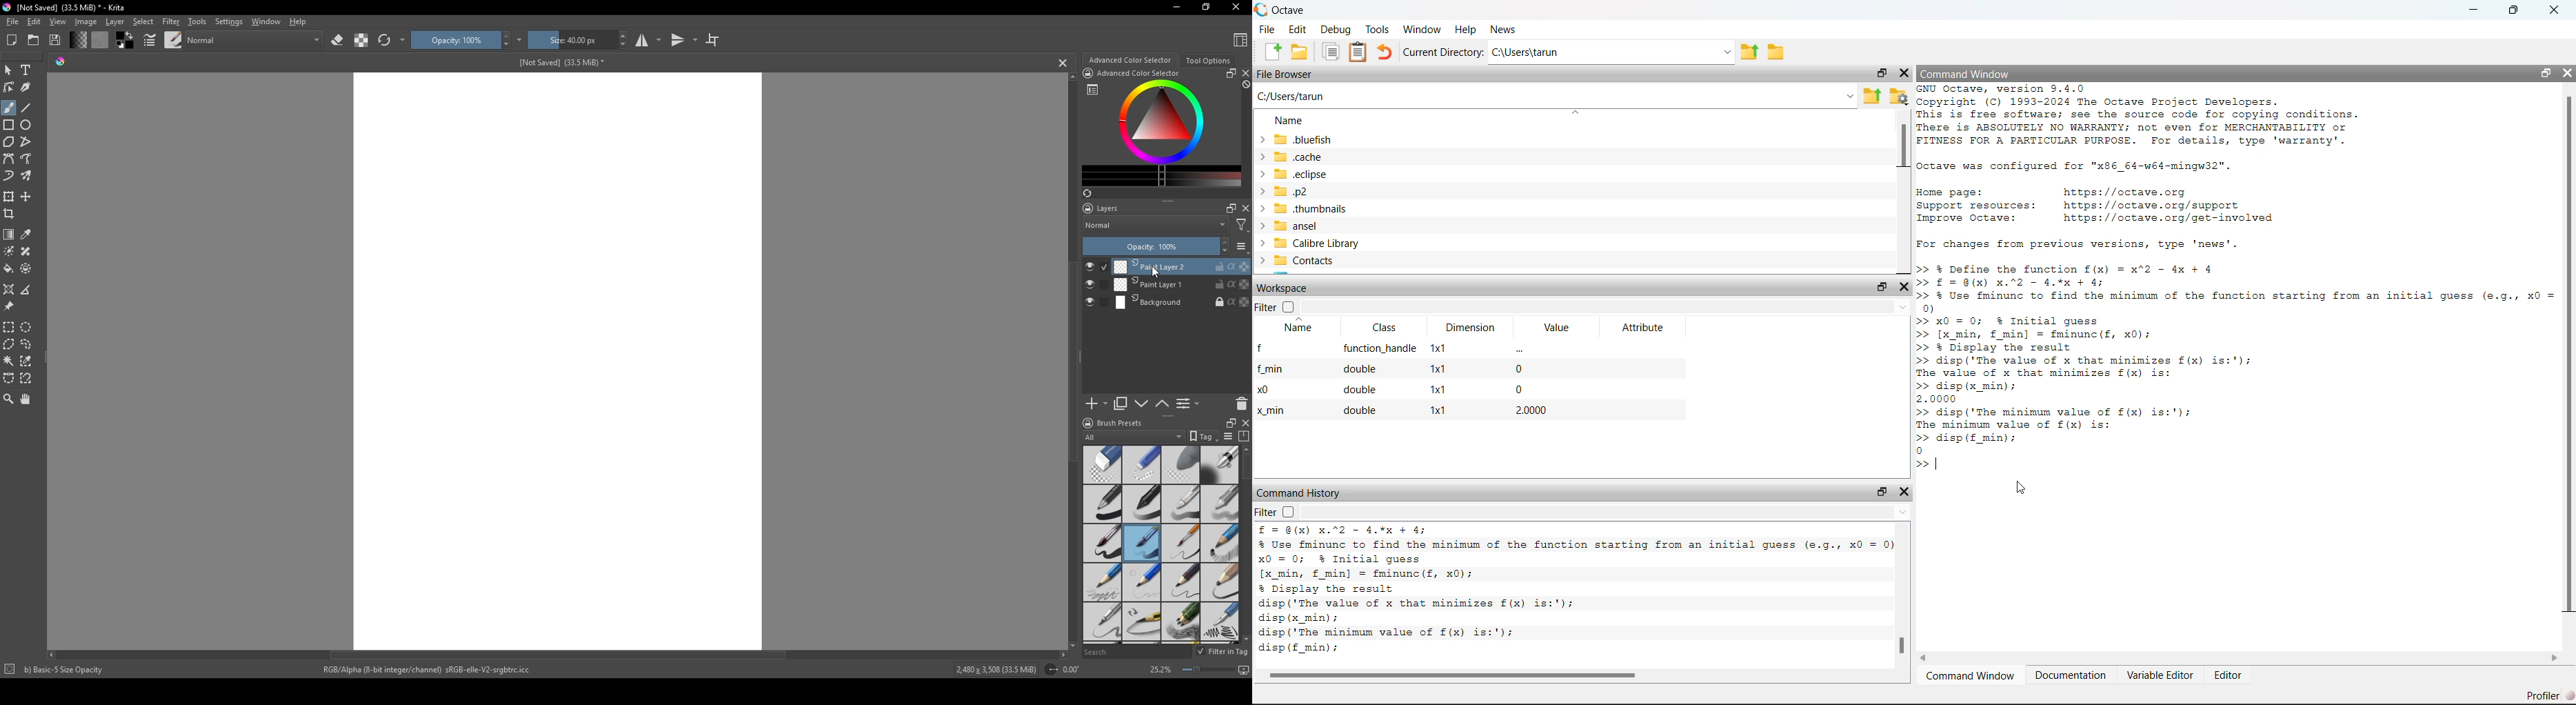  I want to click on Print Layer 1, so click(1182, 285).